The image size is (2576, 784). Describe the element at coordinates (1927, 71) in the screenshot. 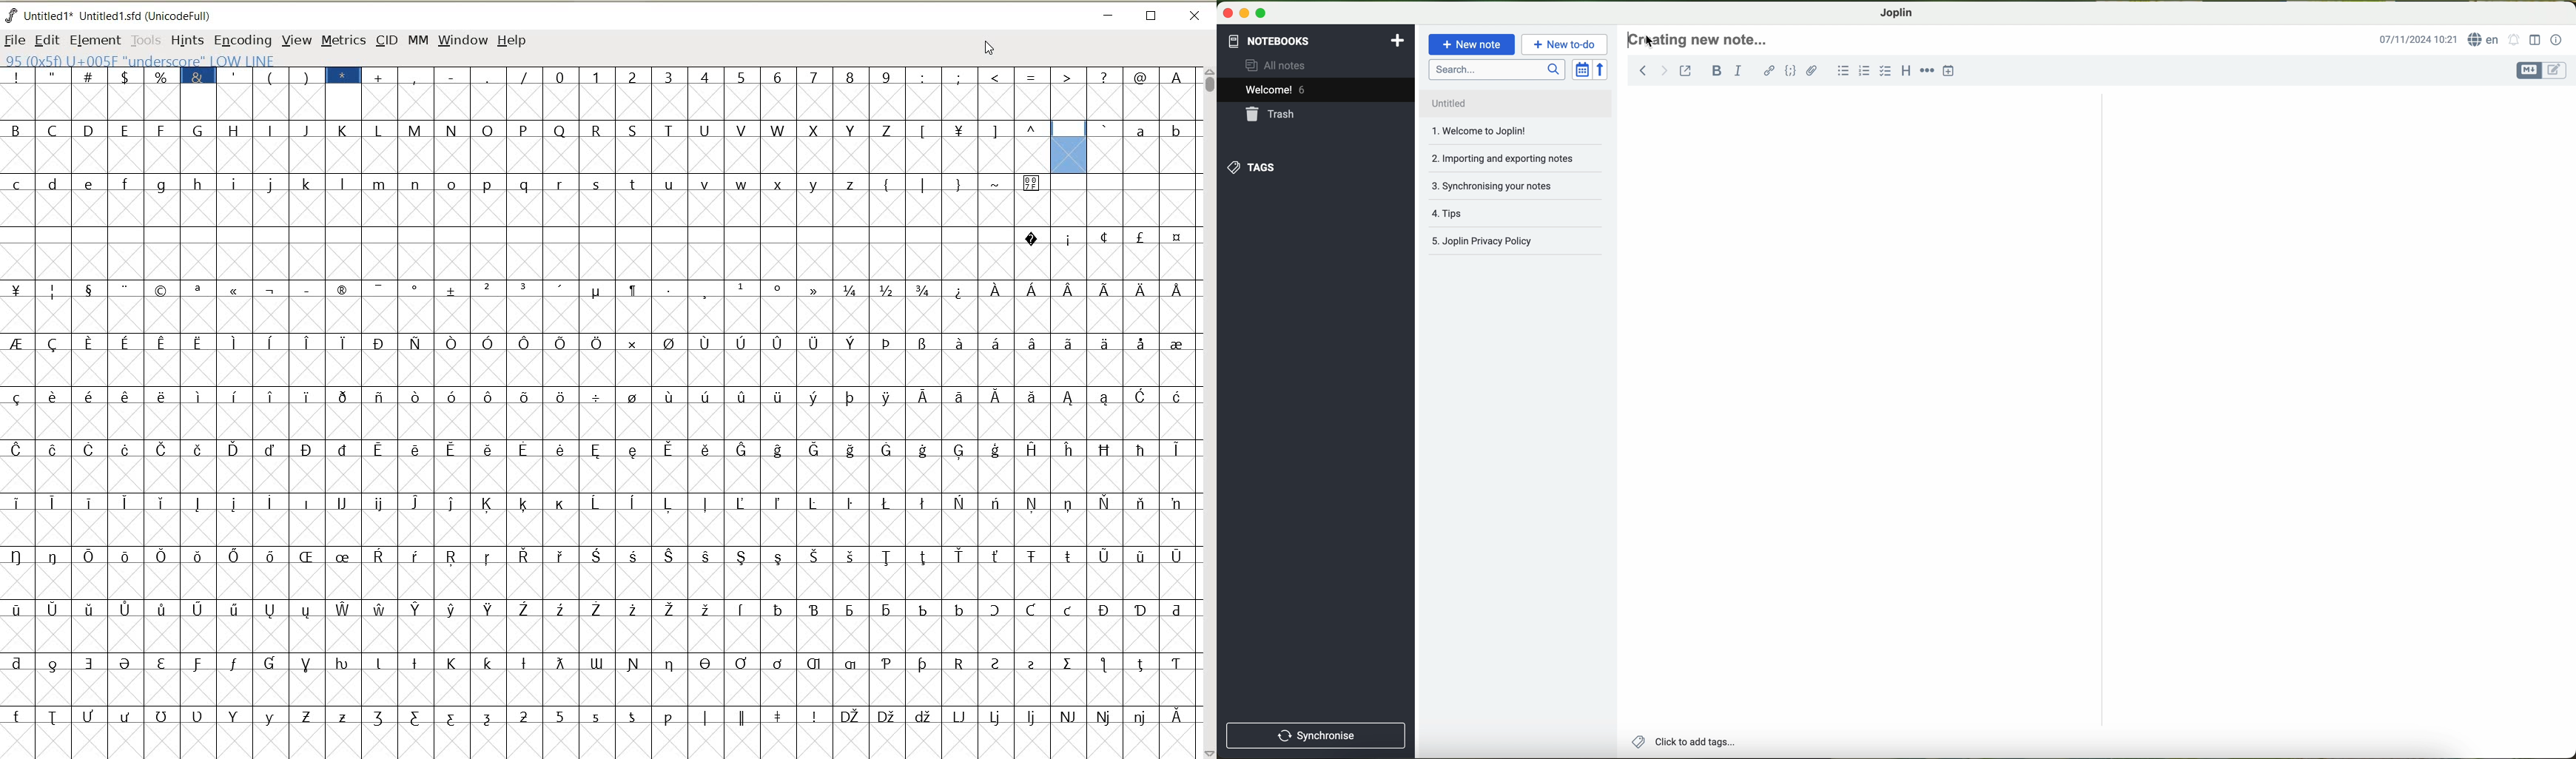

I see `horizontal rule` at that location.